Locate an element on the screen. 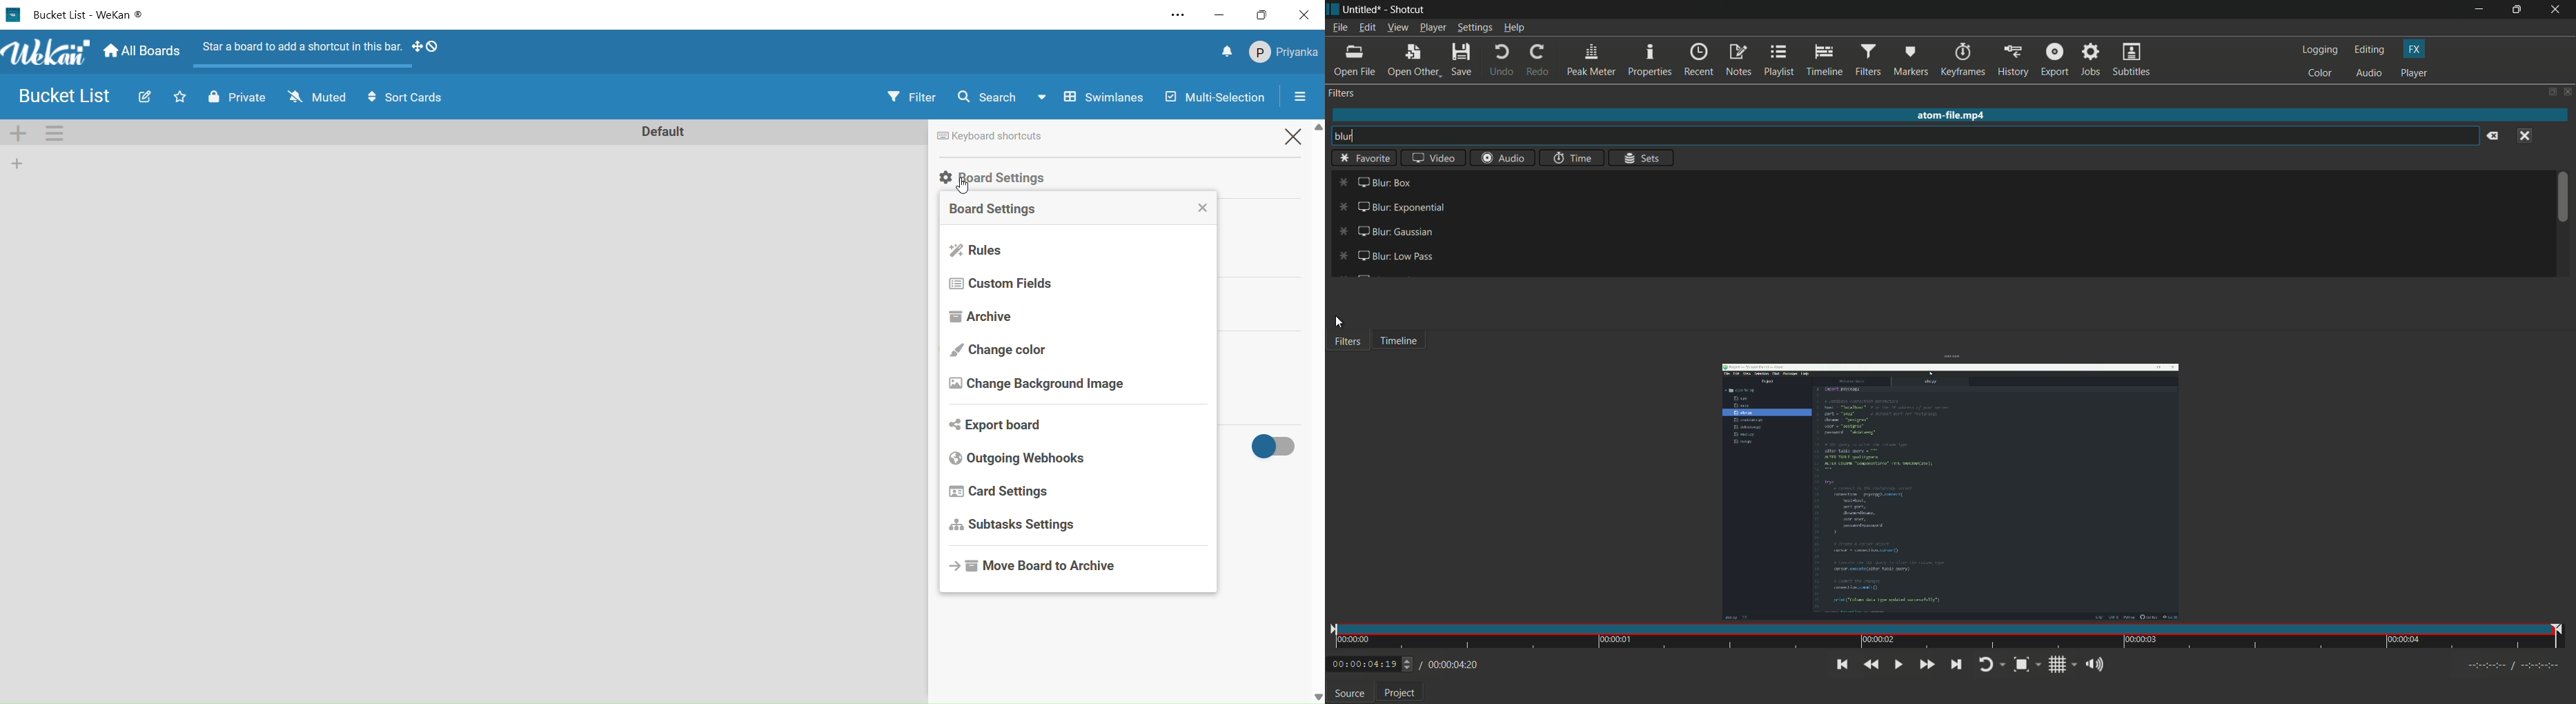 This screenshot has height=728, width=2576. move board to archive is located at coordinates (1079, 567).